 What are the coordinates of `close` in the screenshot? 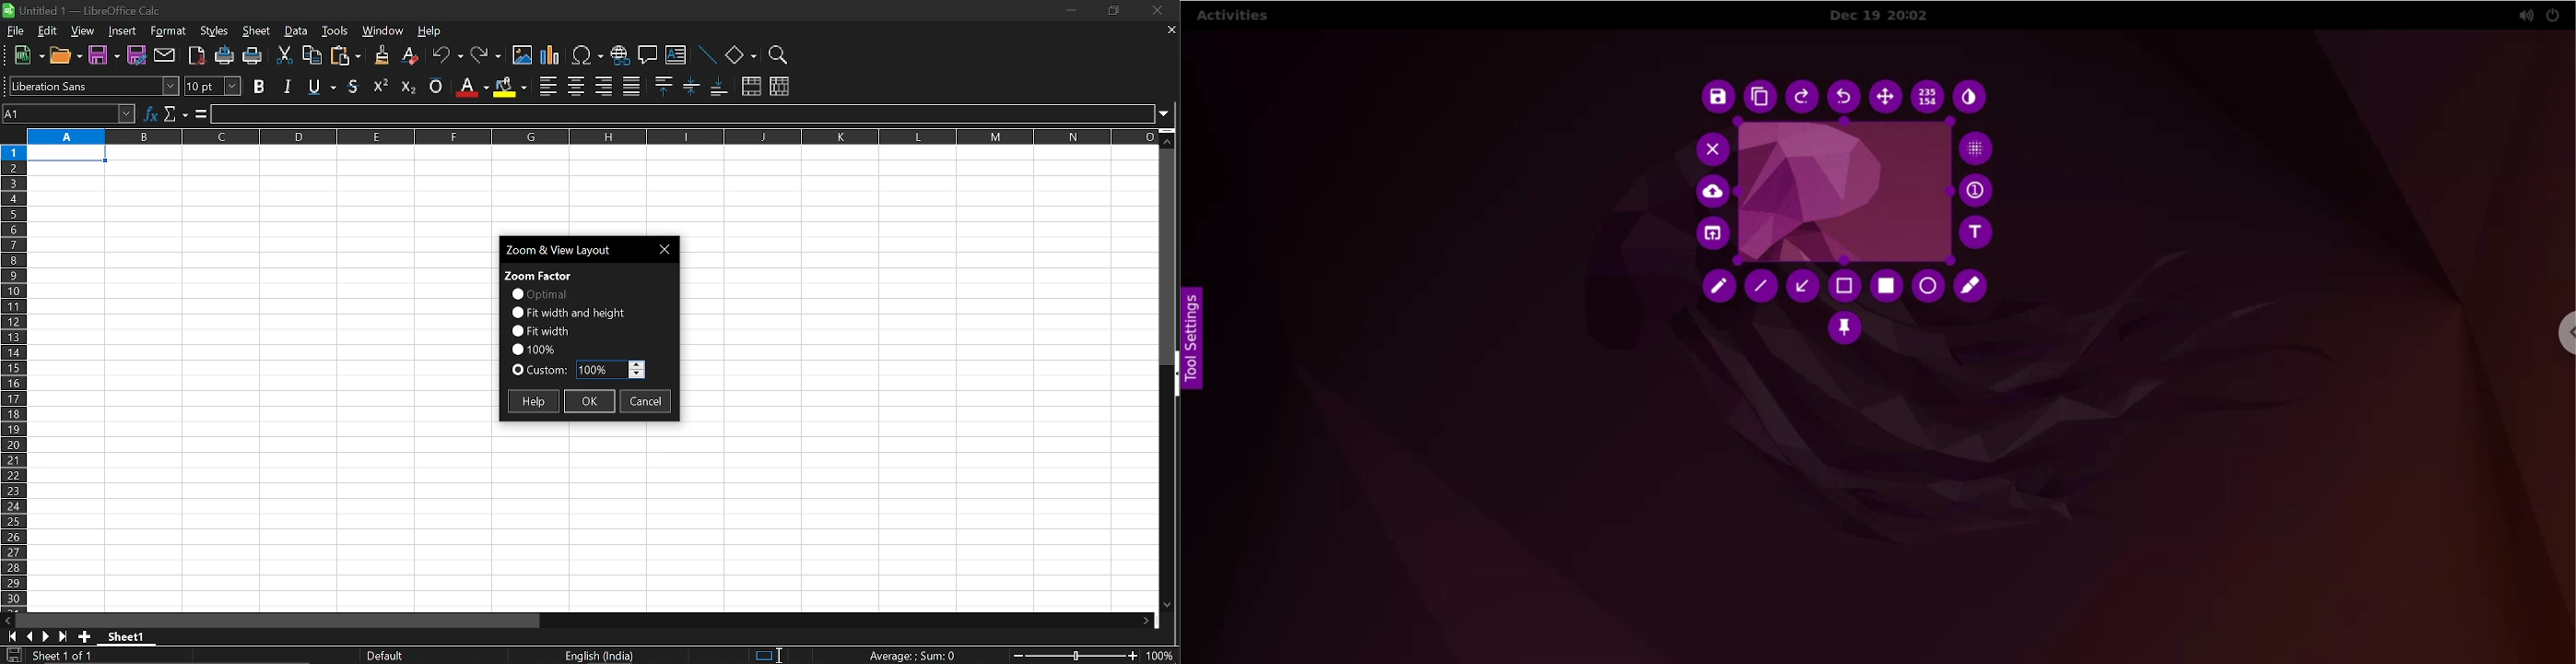 It's located at (1154, 12).